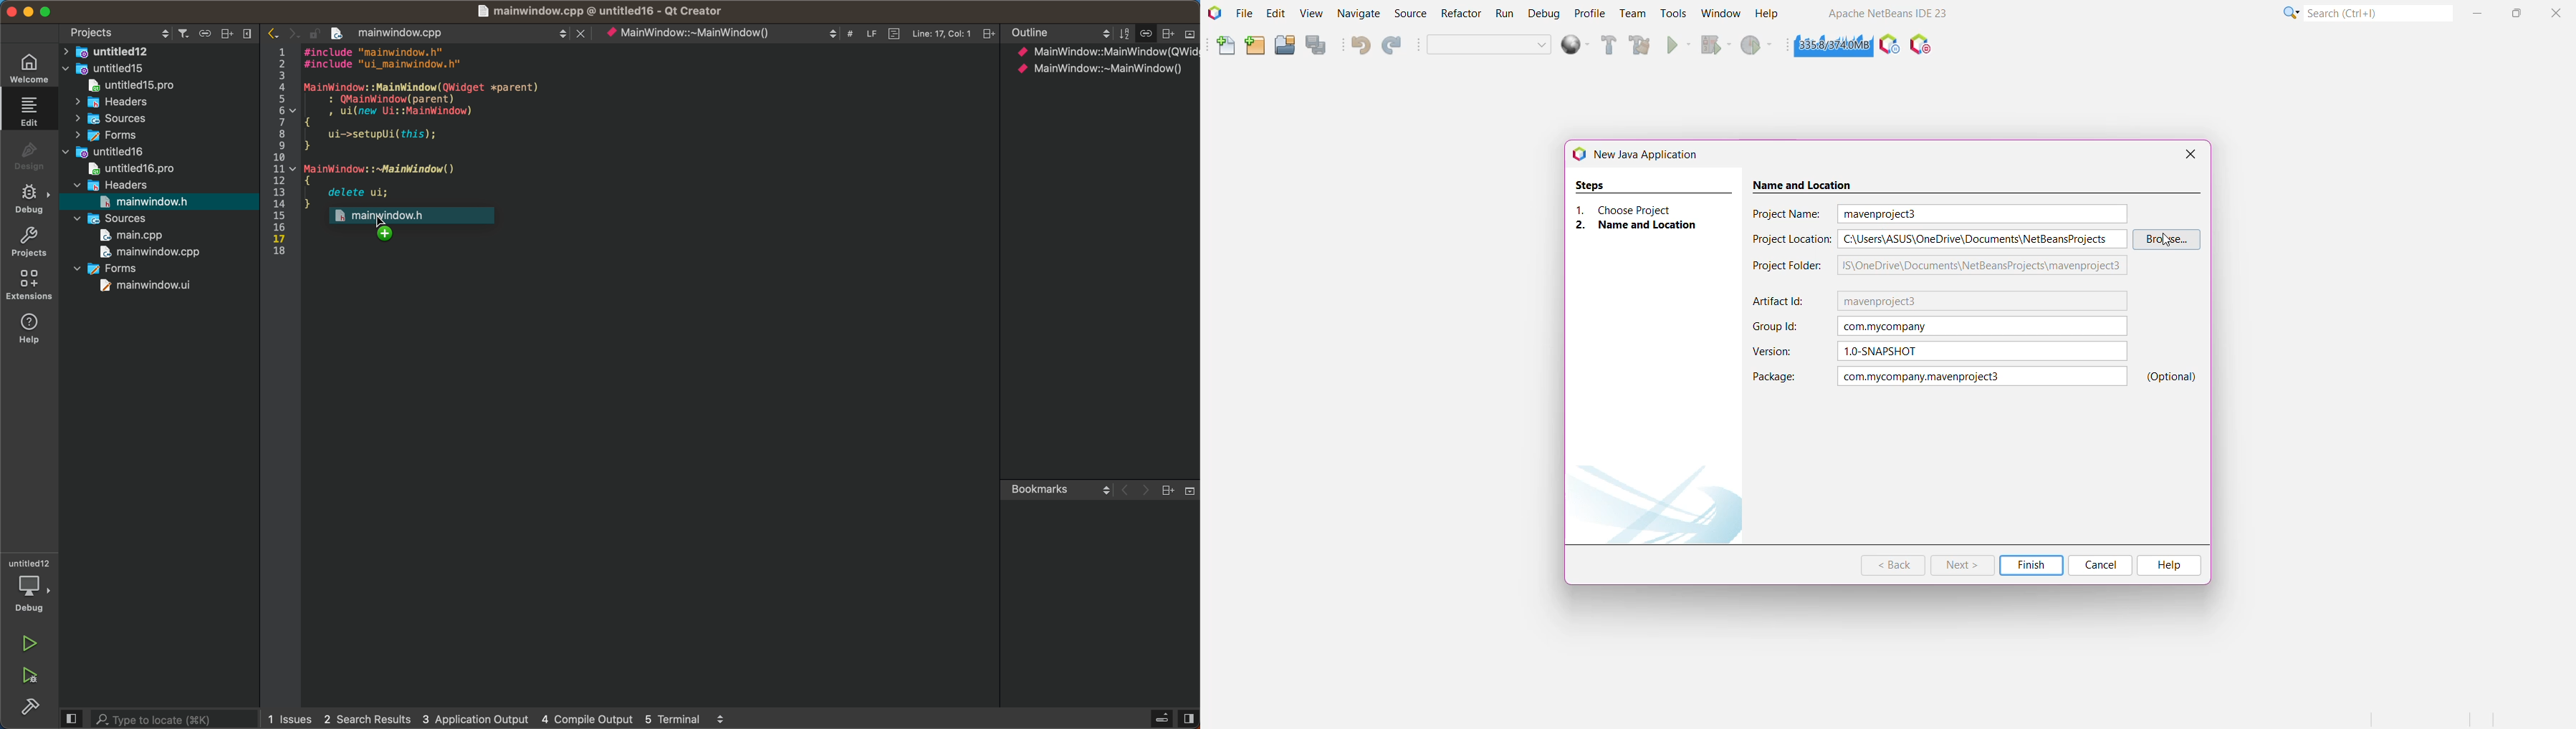 The image size is (2576, 756). Describe the element at coordinates (2555, 14) in the screenshot. I see `Close` at that location.